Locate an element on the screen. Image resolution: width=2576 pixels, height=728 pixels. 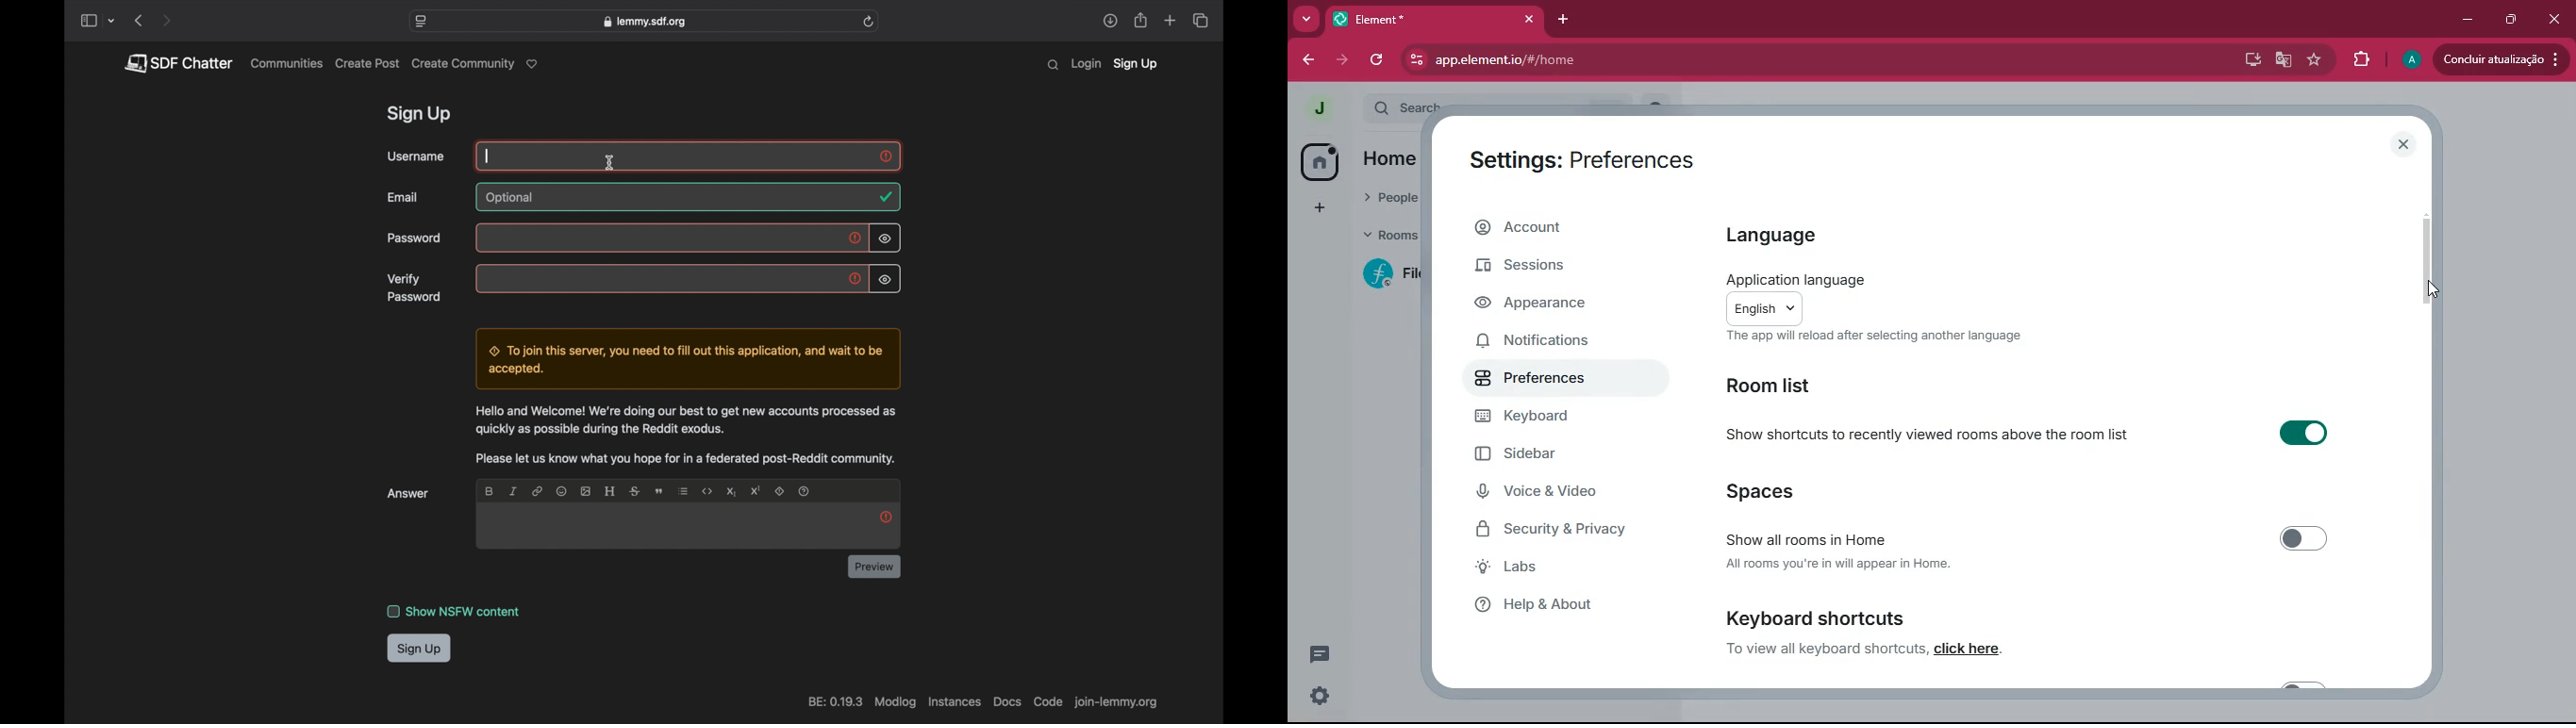
notifications is located at coordinates (1548, 342).